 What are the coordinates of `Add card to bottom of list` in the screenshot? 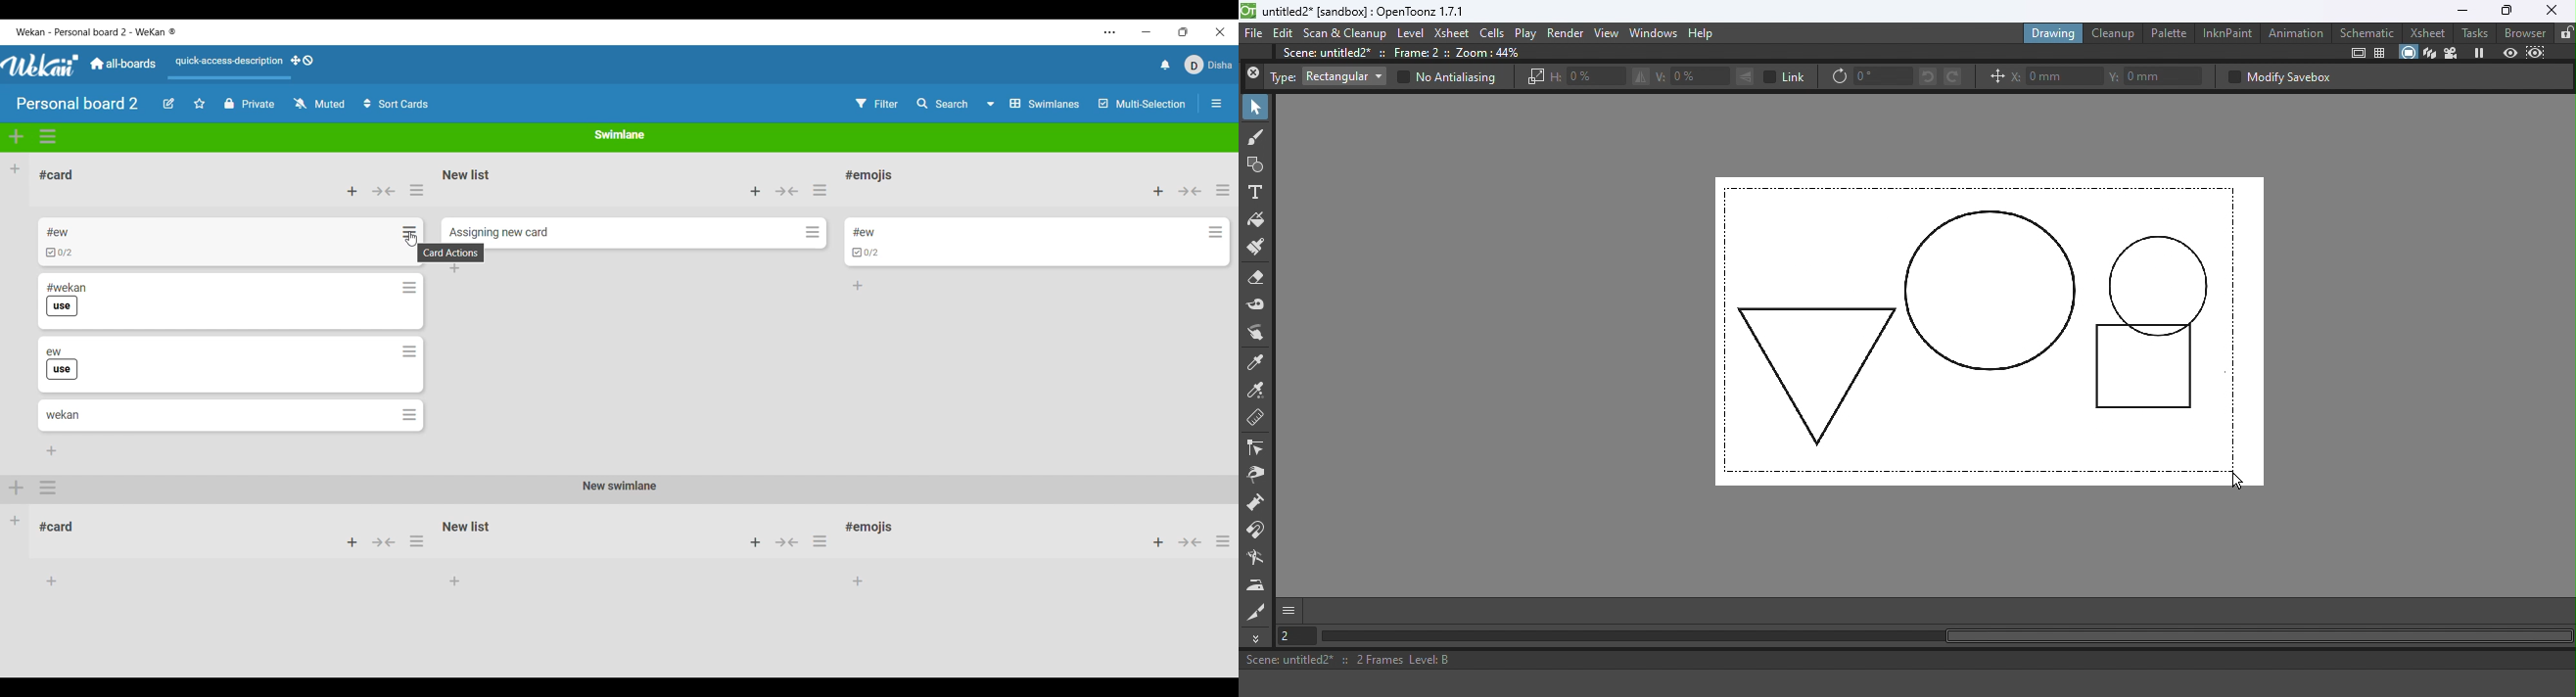 It's located at (52, 450).